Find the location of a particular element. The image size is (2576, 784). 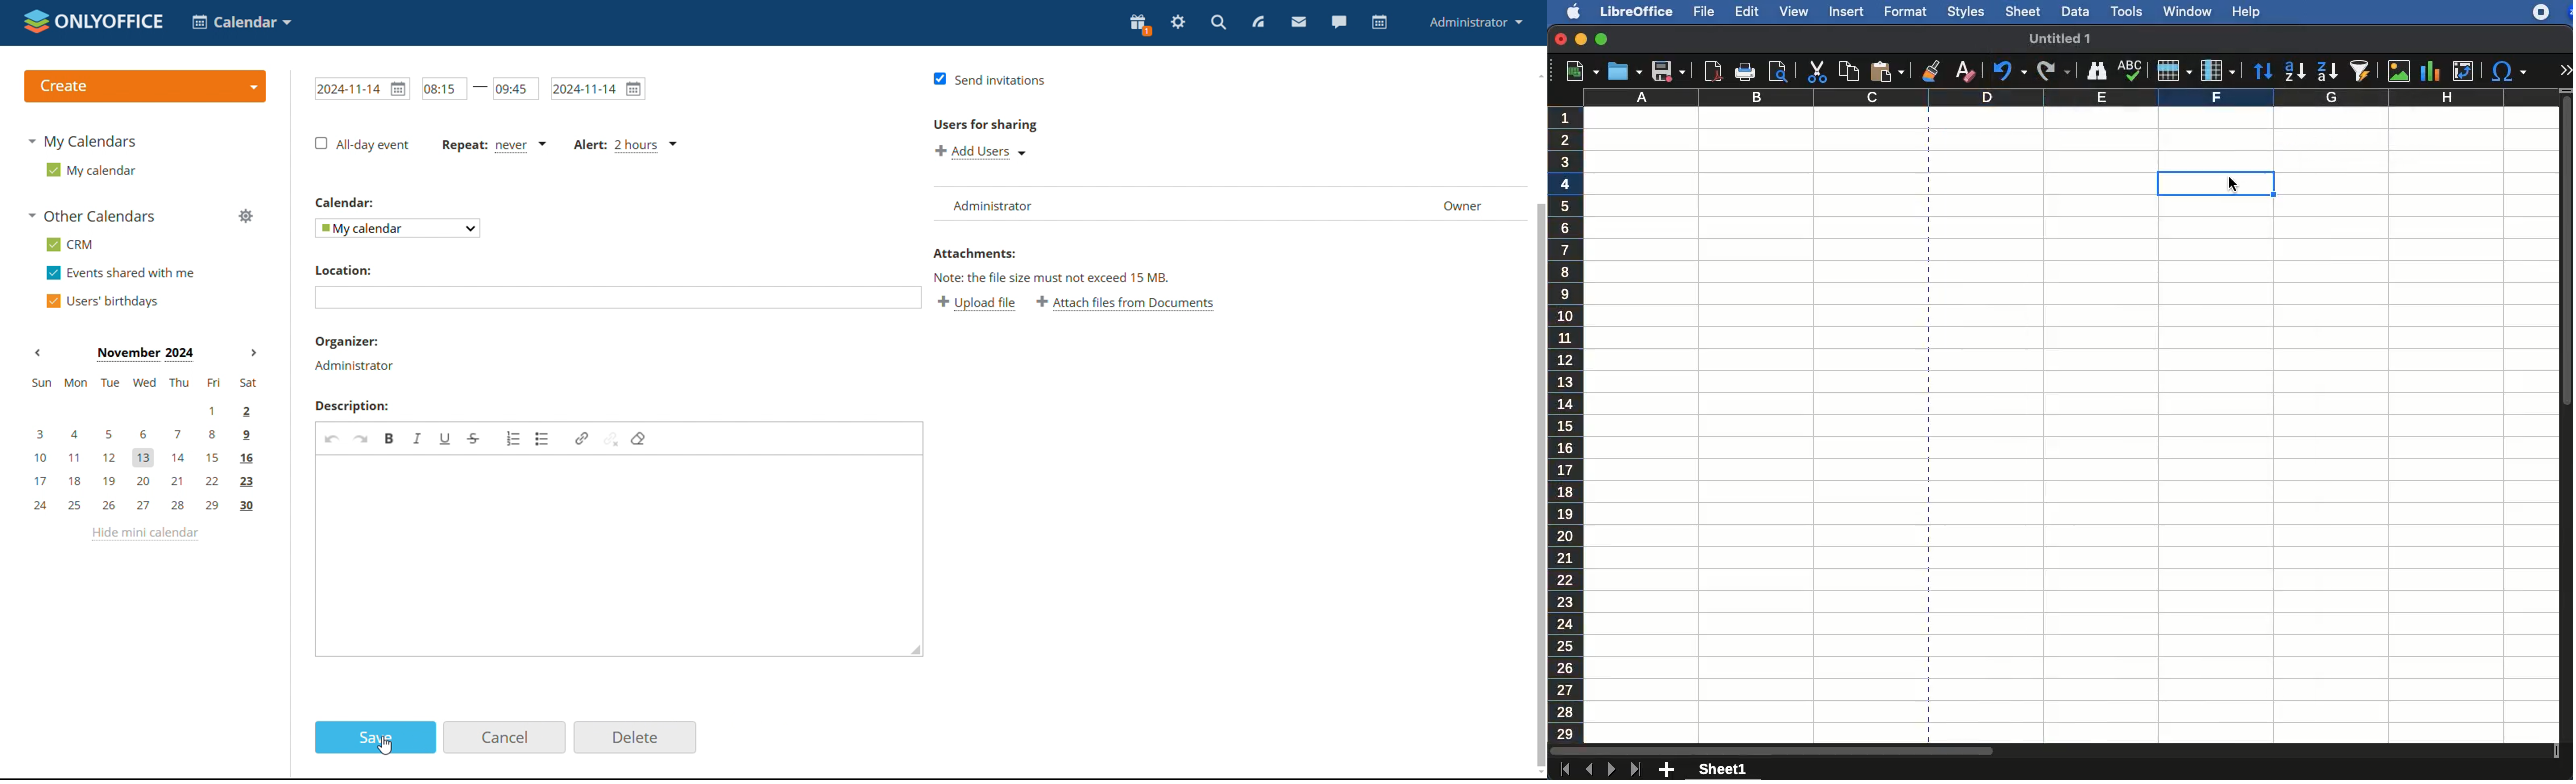

maximize is located at coordinates (1603, 40).